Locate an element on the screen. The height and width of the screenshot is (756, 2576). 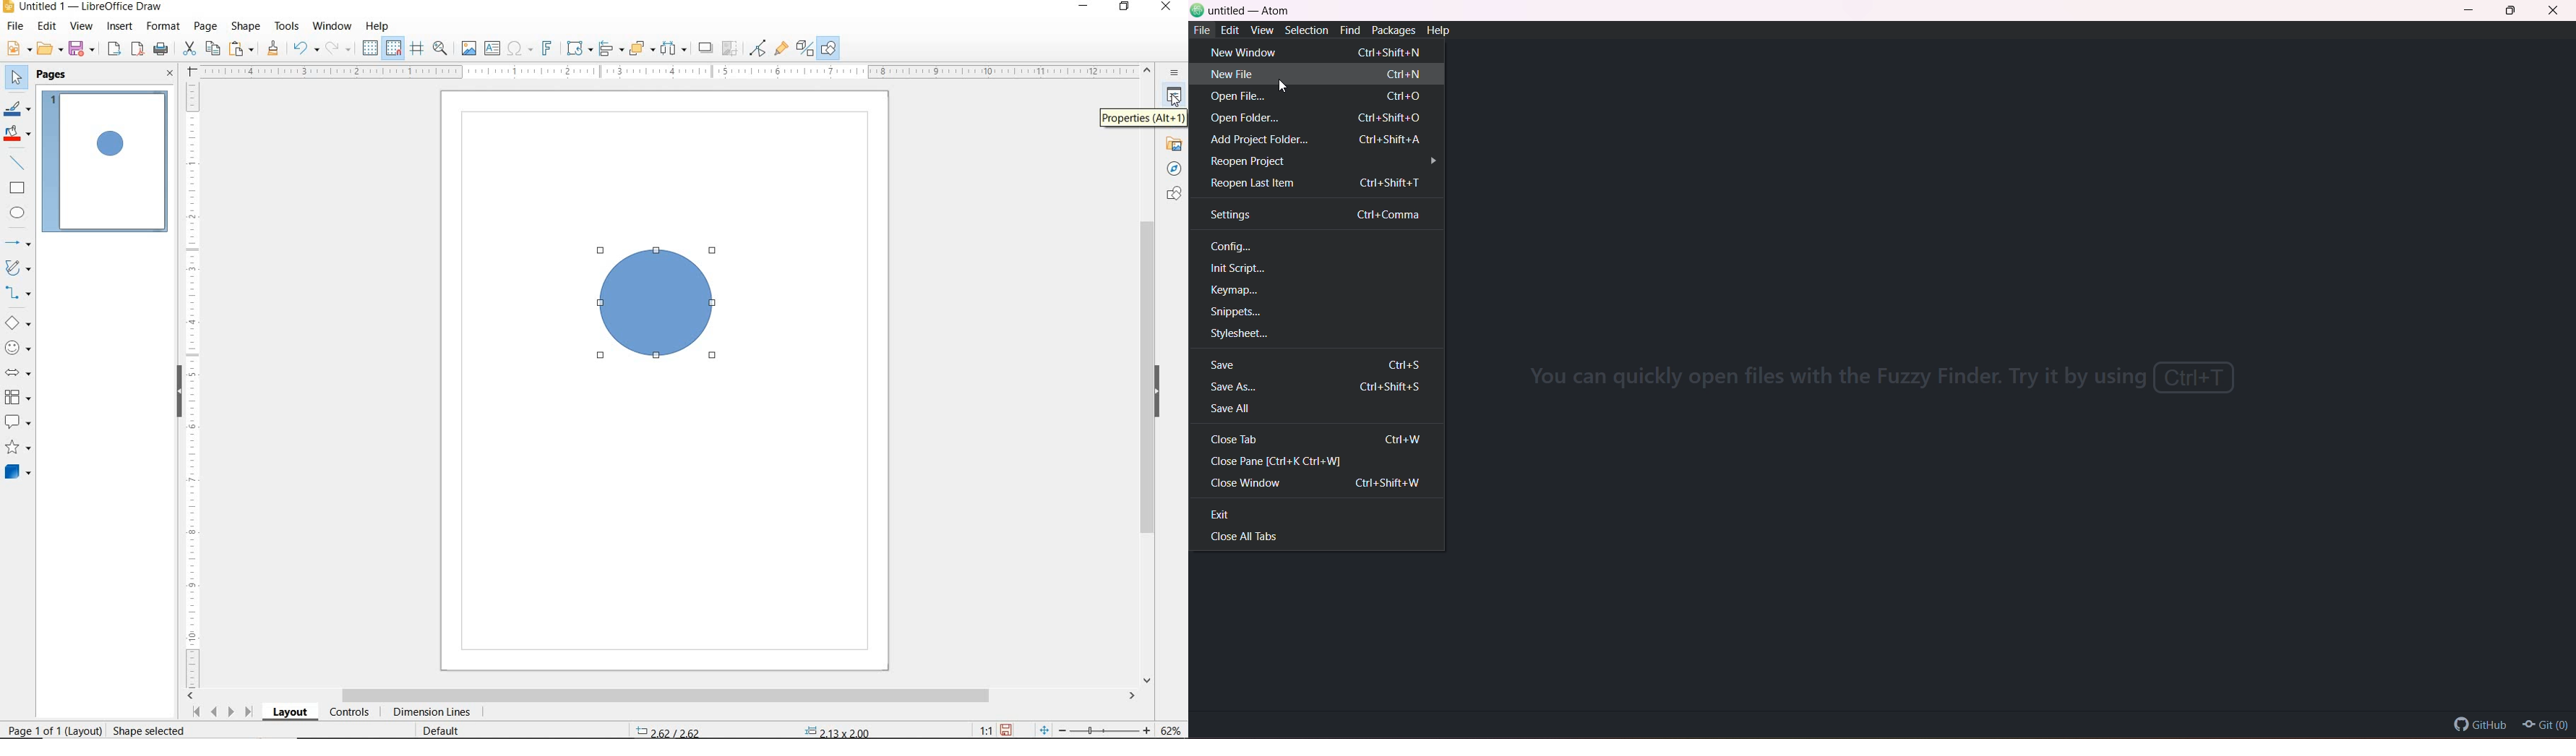
pointer cursor is located at coordinates (1175, 101).